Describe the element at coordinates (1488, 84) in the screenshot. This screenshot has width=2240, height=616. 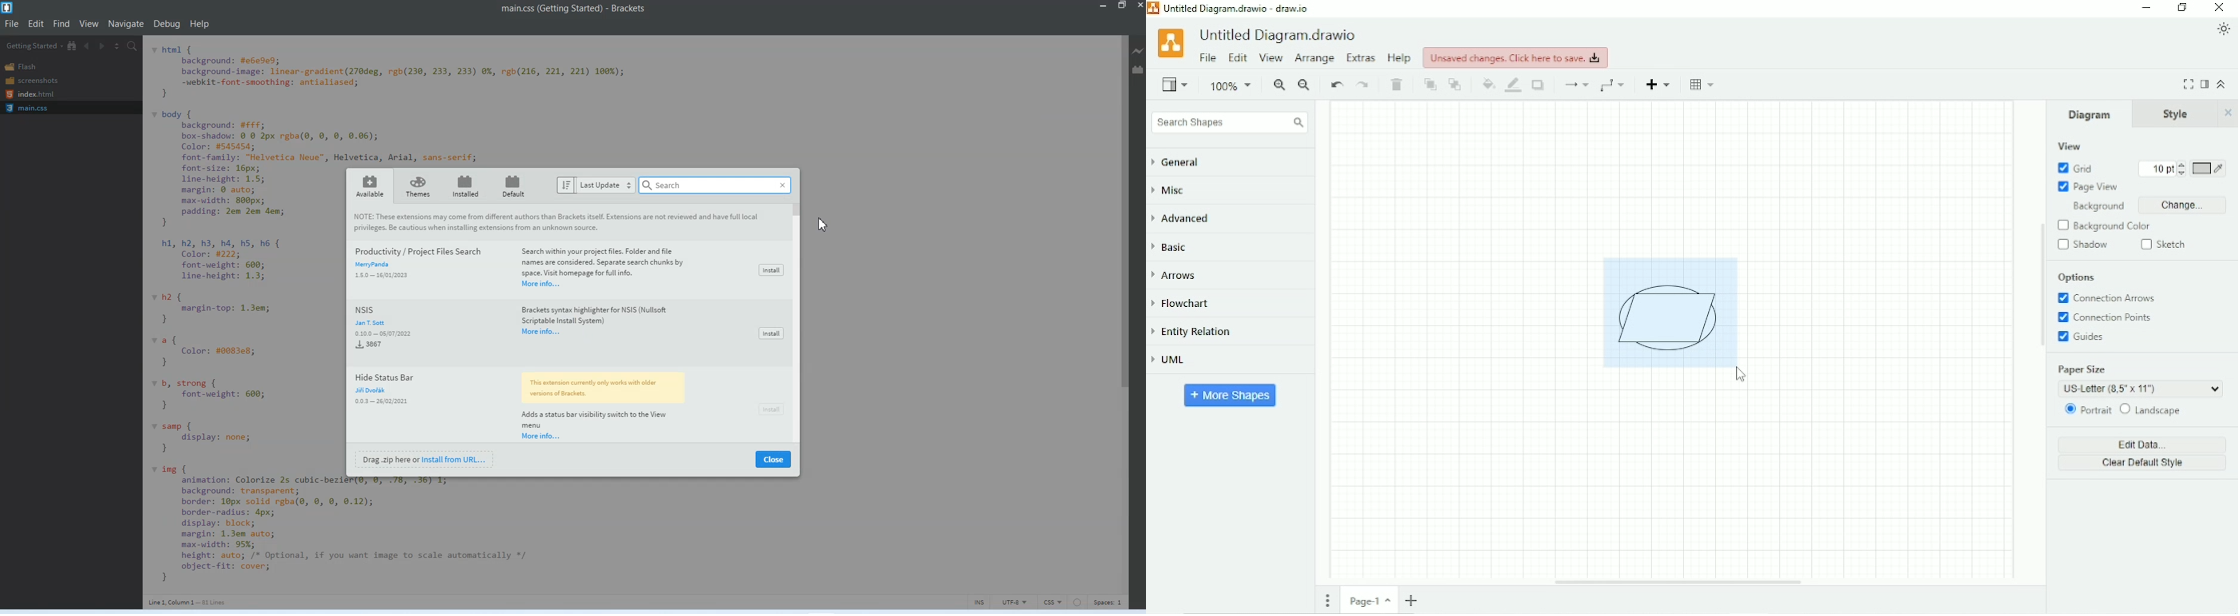
I see `Fill color` at that location.